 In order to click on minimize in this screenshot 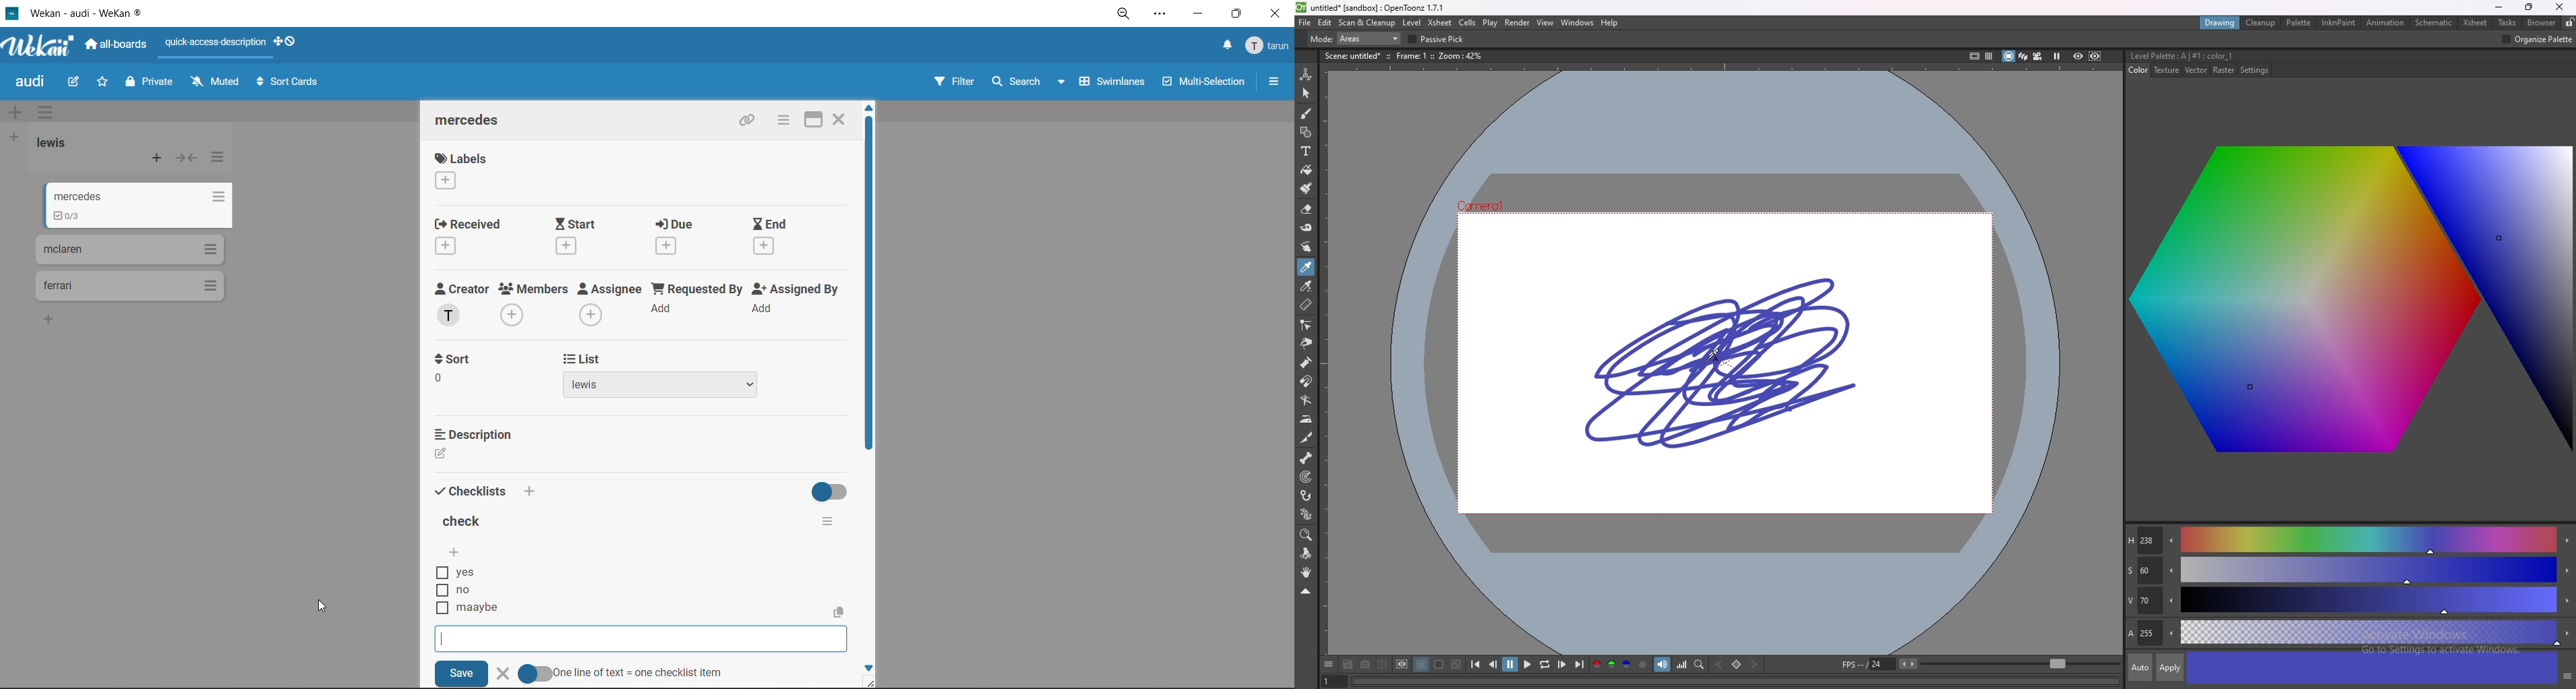, I will do `click(1197, 17)`.